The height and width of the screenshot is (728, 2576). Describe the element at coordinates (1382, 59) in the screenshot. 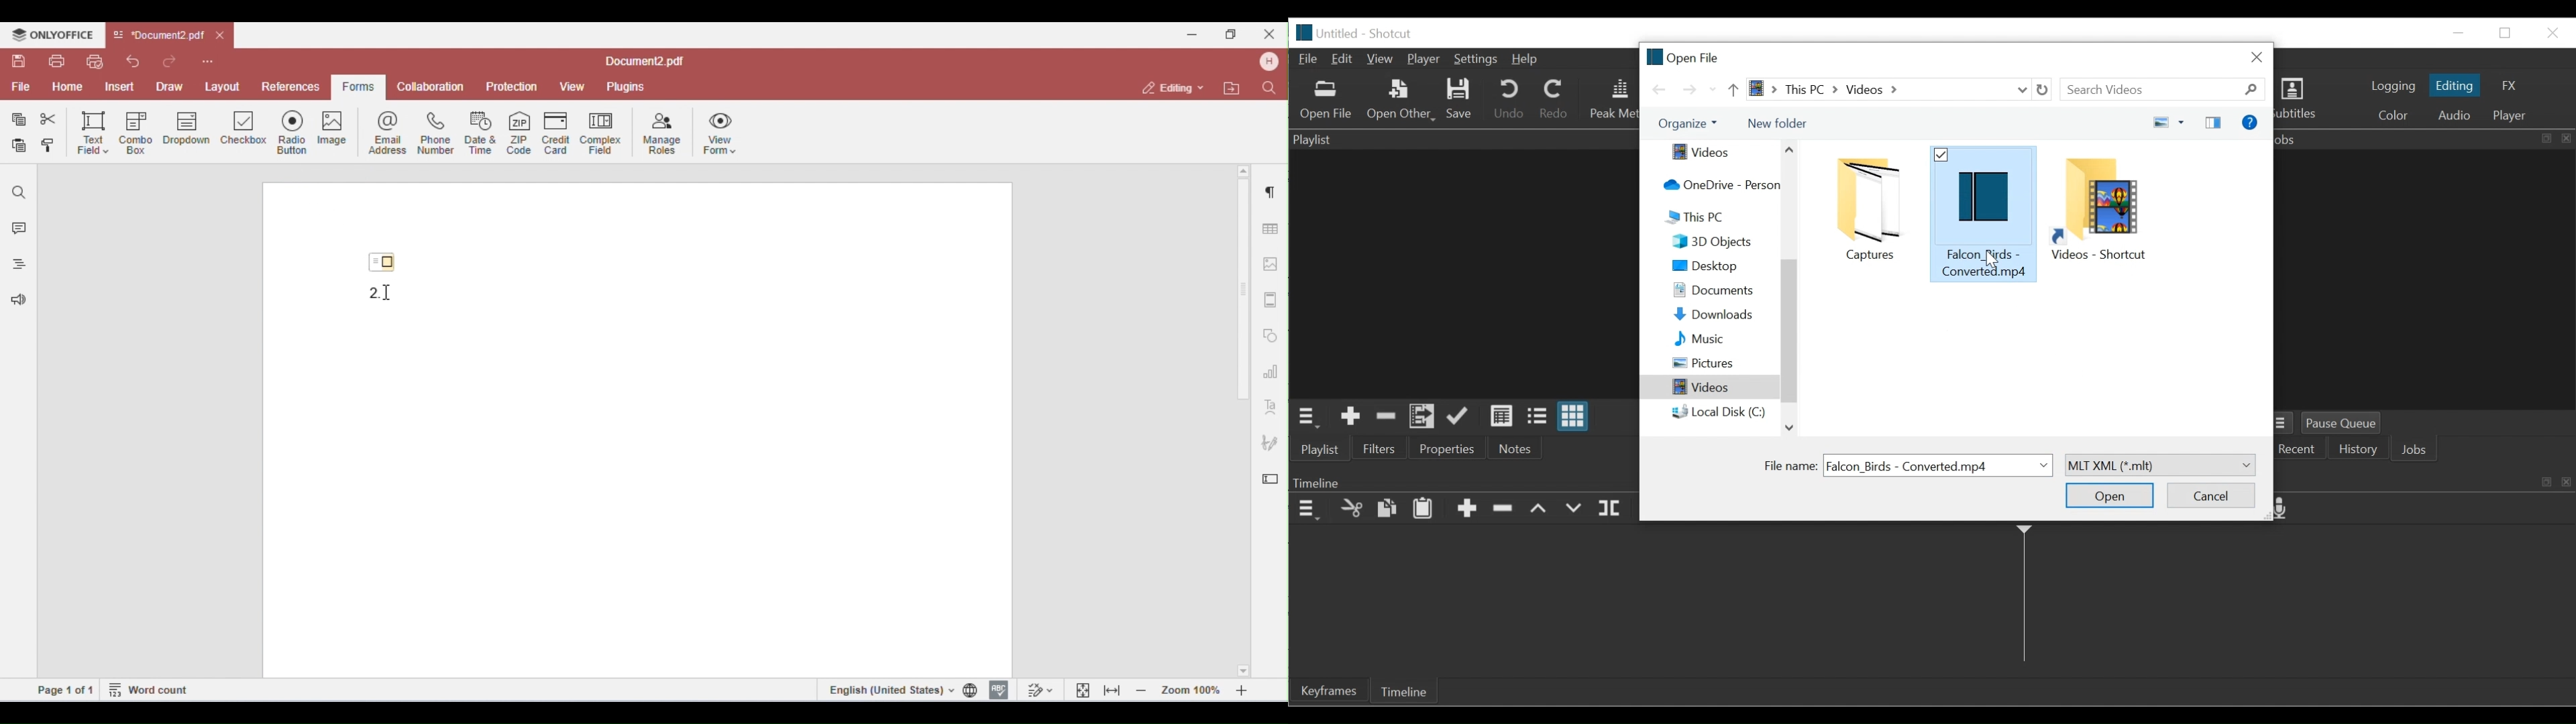

I see `View` at that location.